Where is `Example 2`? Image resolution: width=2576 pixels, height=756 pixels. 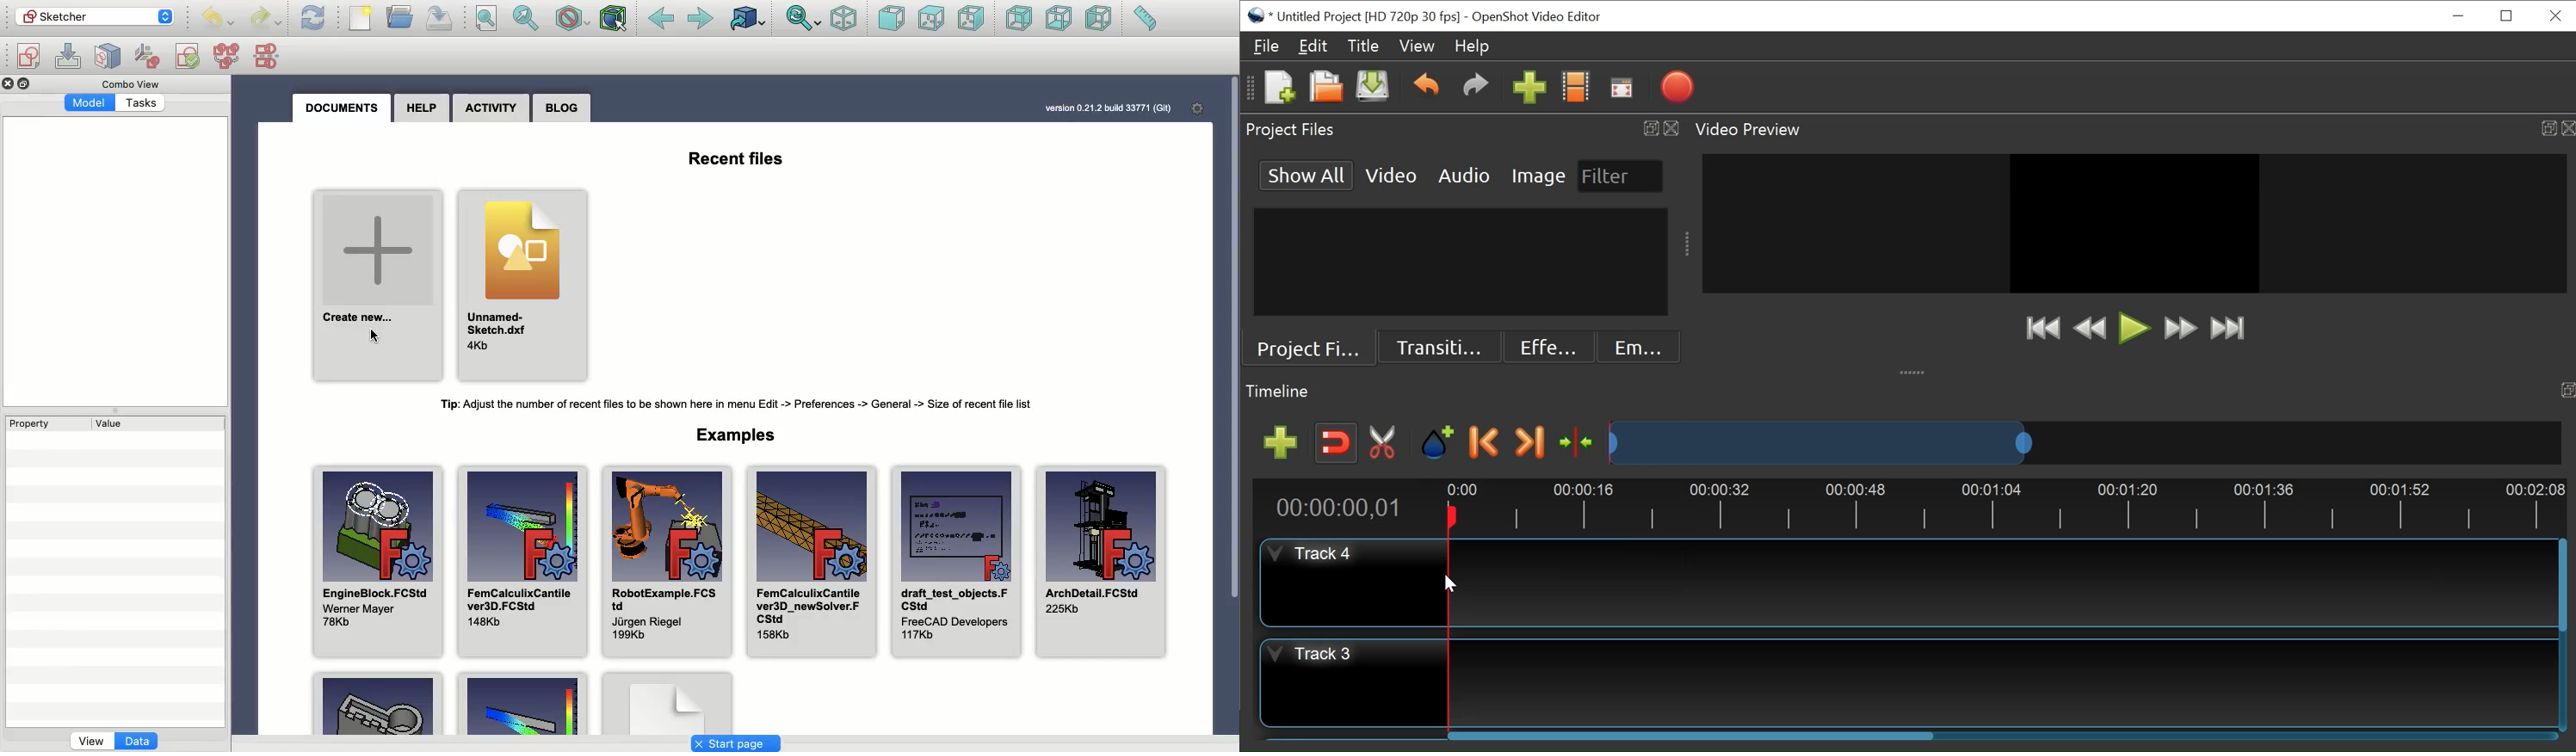
Example 2 is located at coordinates (522, 702).